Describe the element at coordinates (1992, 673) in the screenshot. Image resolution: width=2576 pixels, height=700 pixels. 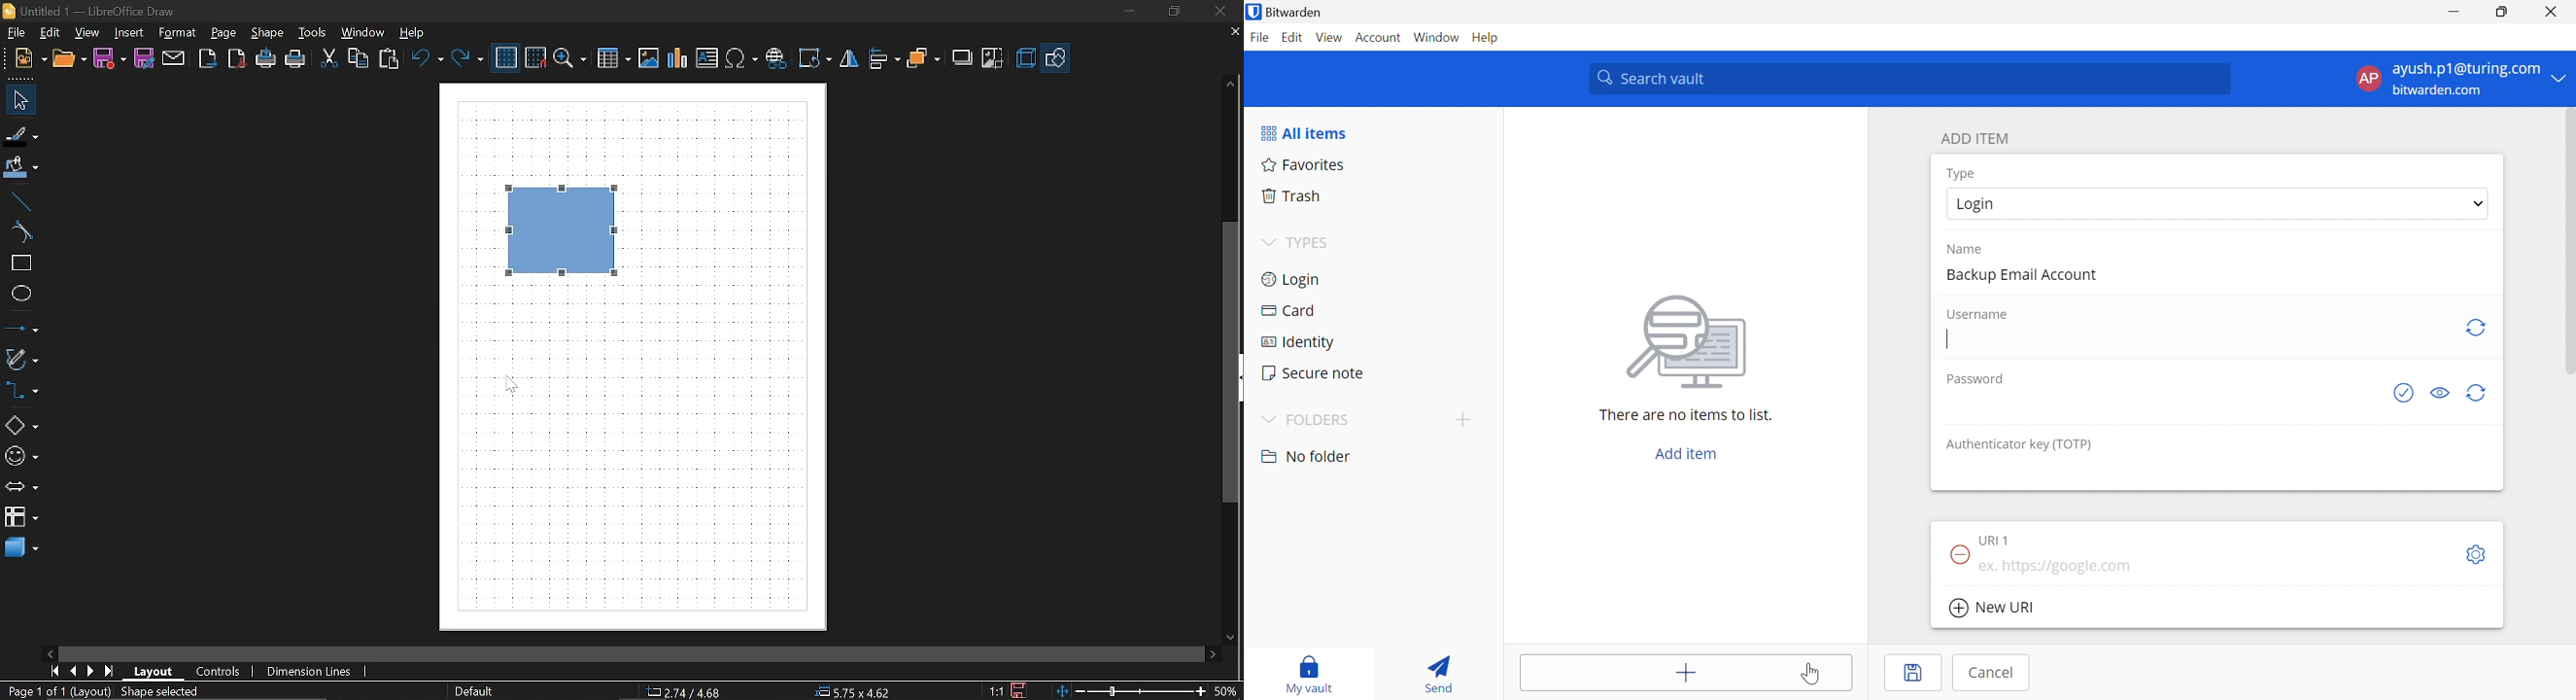
I see `Cancel` at that location.